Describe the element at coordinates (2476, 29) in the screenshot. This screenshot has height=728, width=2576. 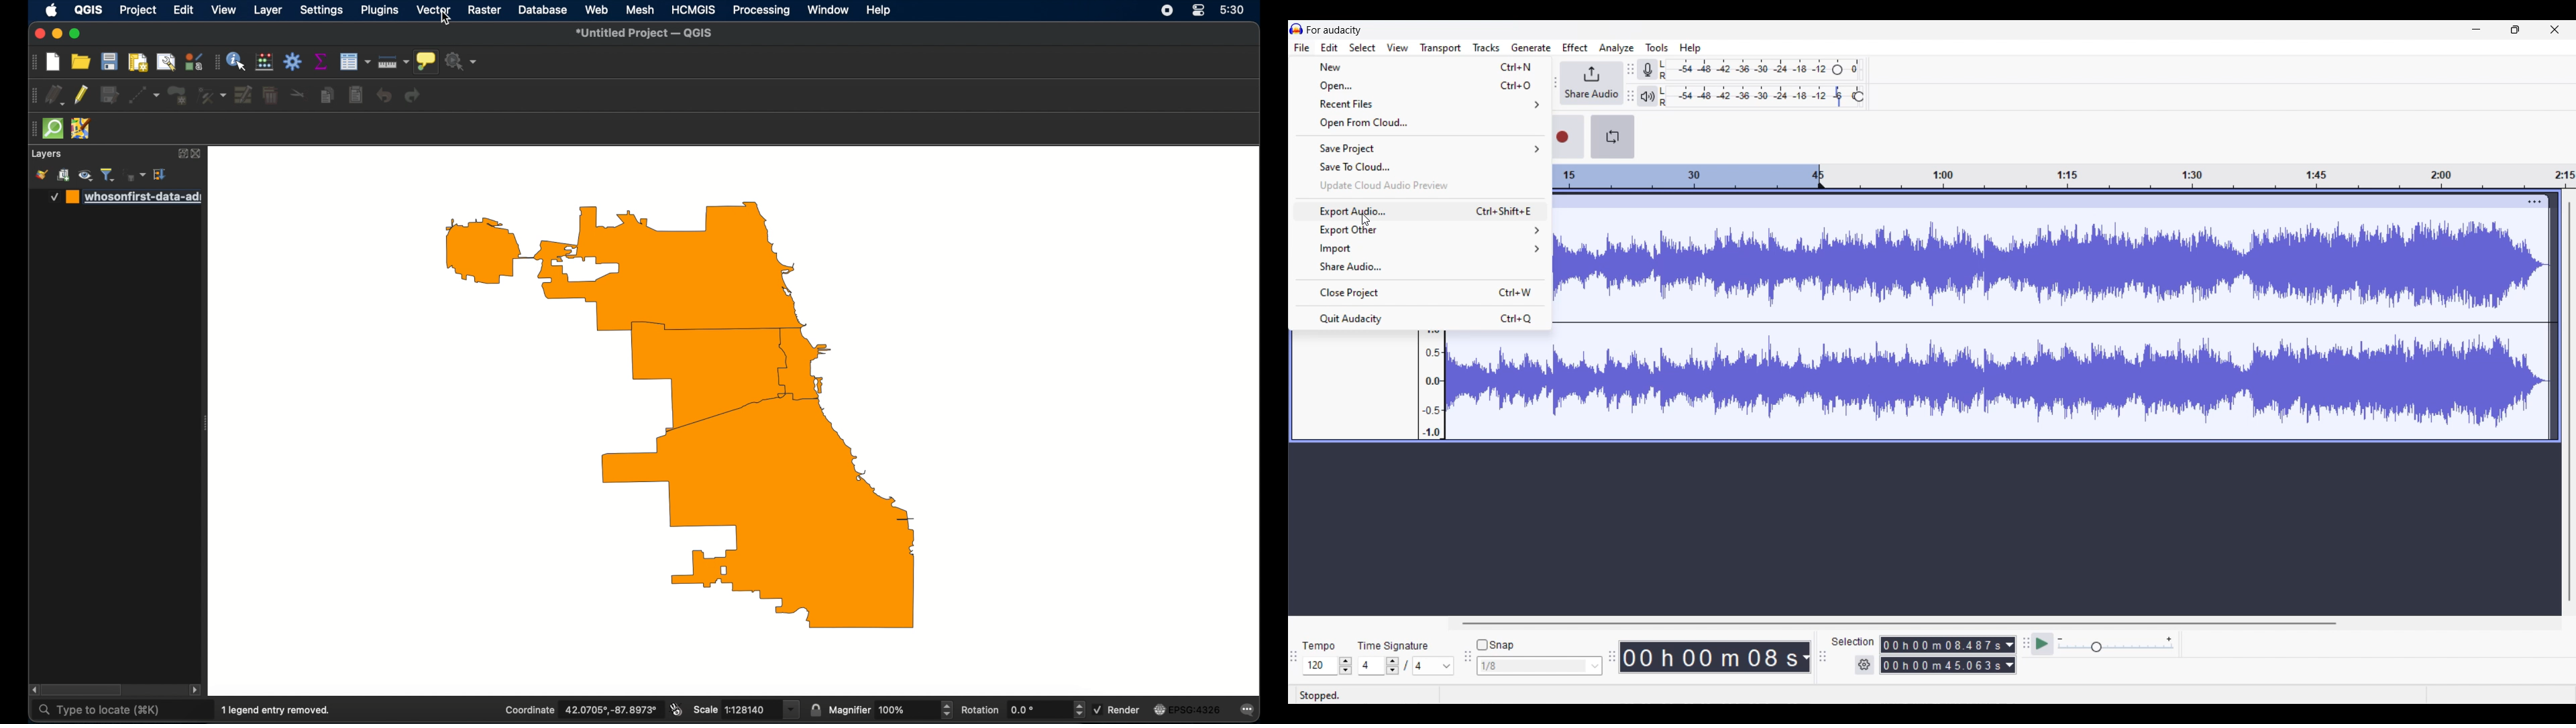
I see `Minimize` at that location.